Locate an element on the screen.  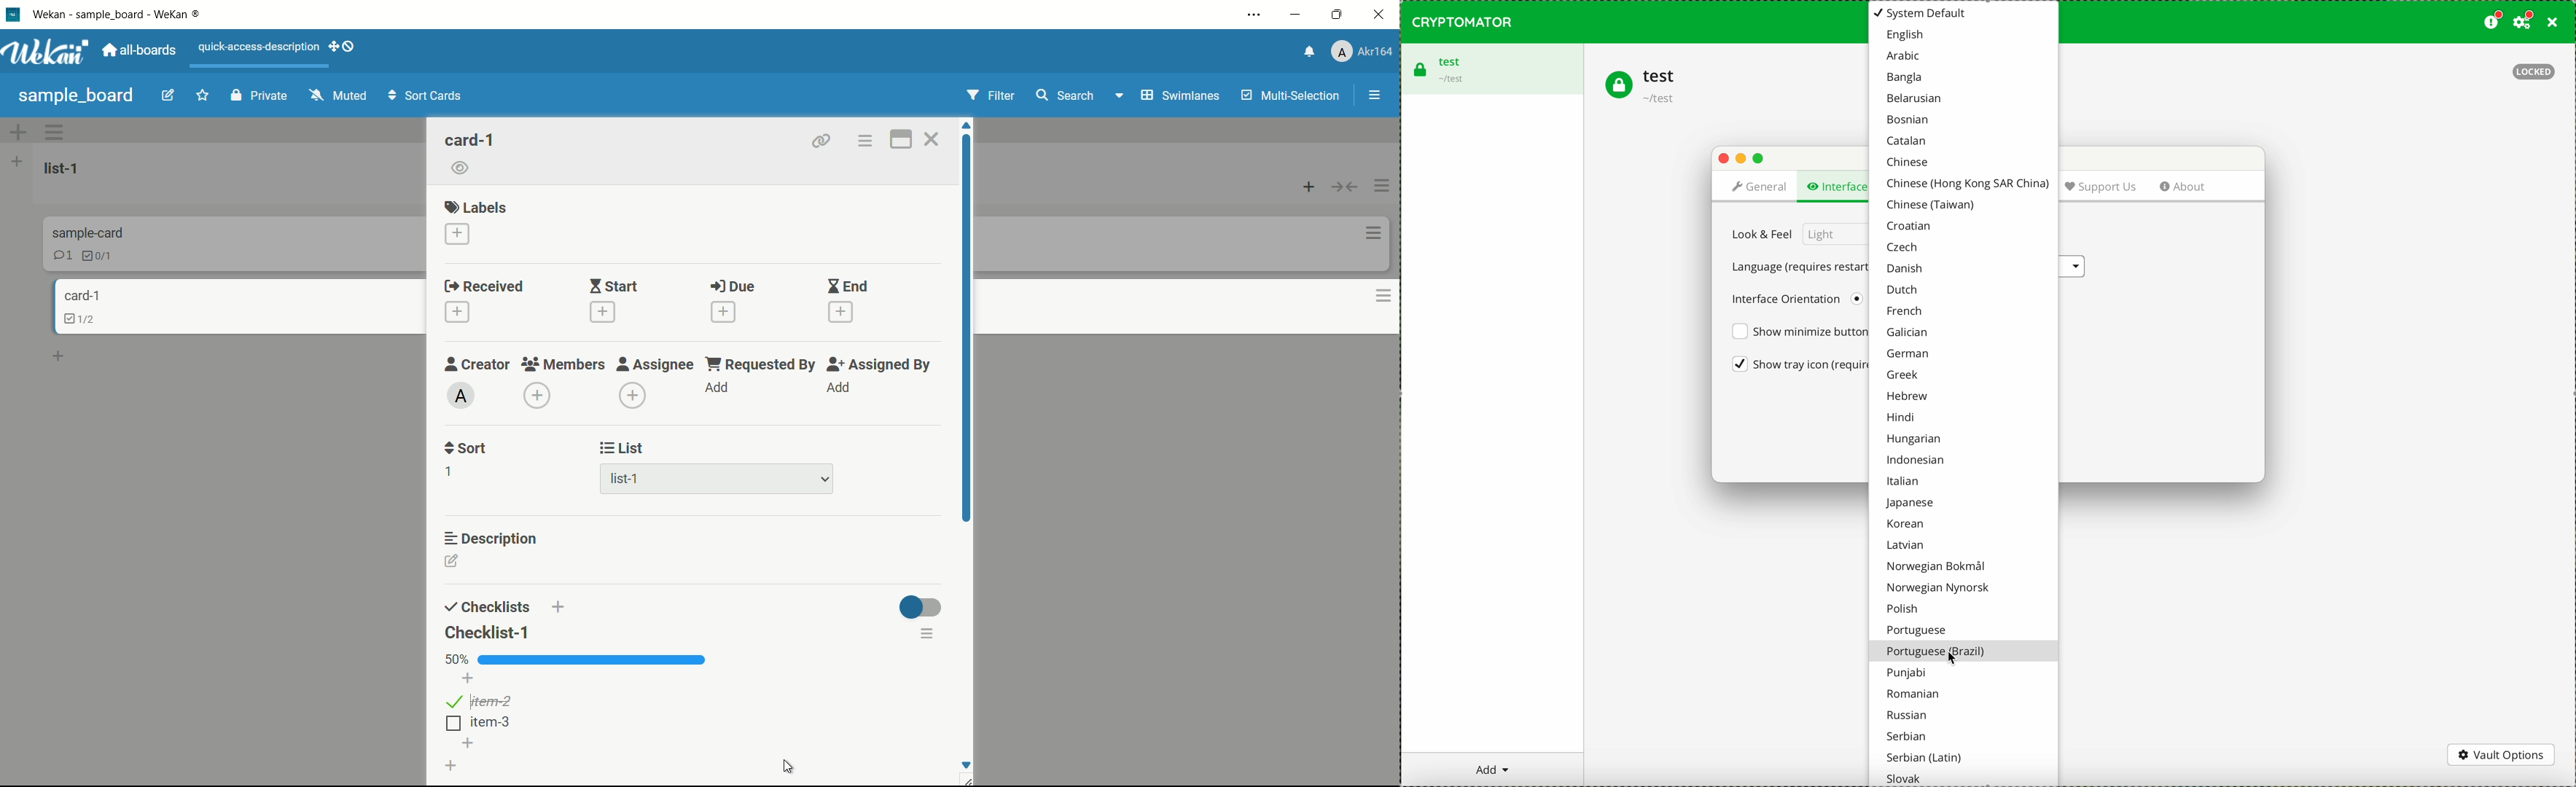
swimlane actions is located at coordinates (55, 132).